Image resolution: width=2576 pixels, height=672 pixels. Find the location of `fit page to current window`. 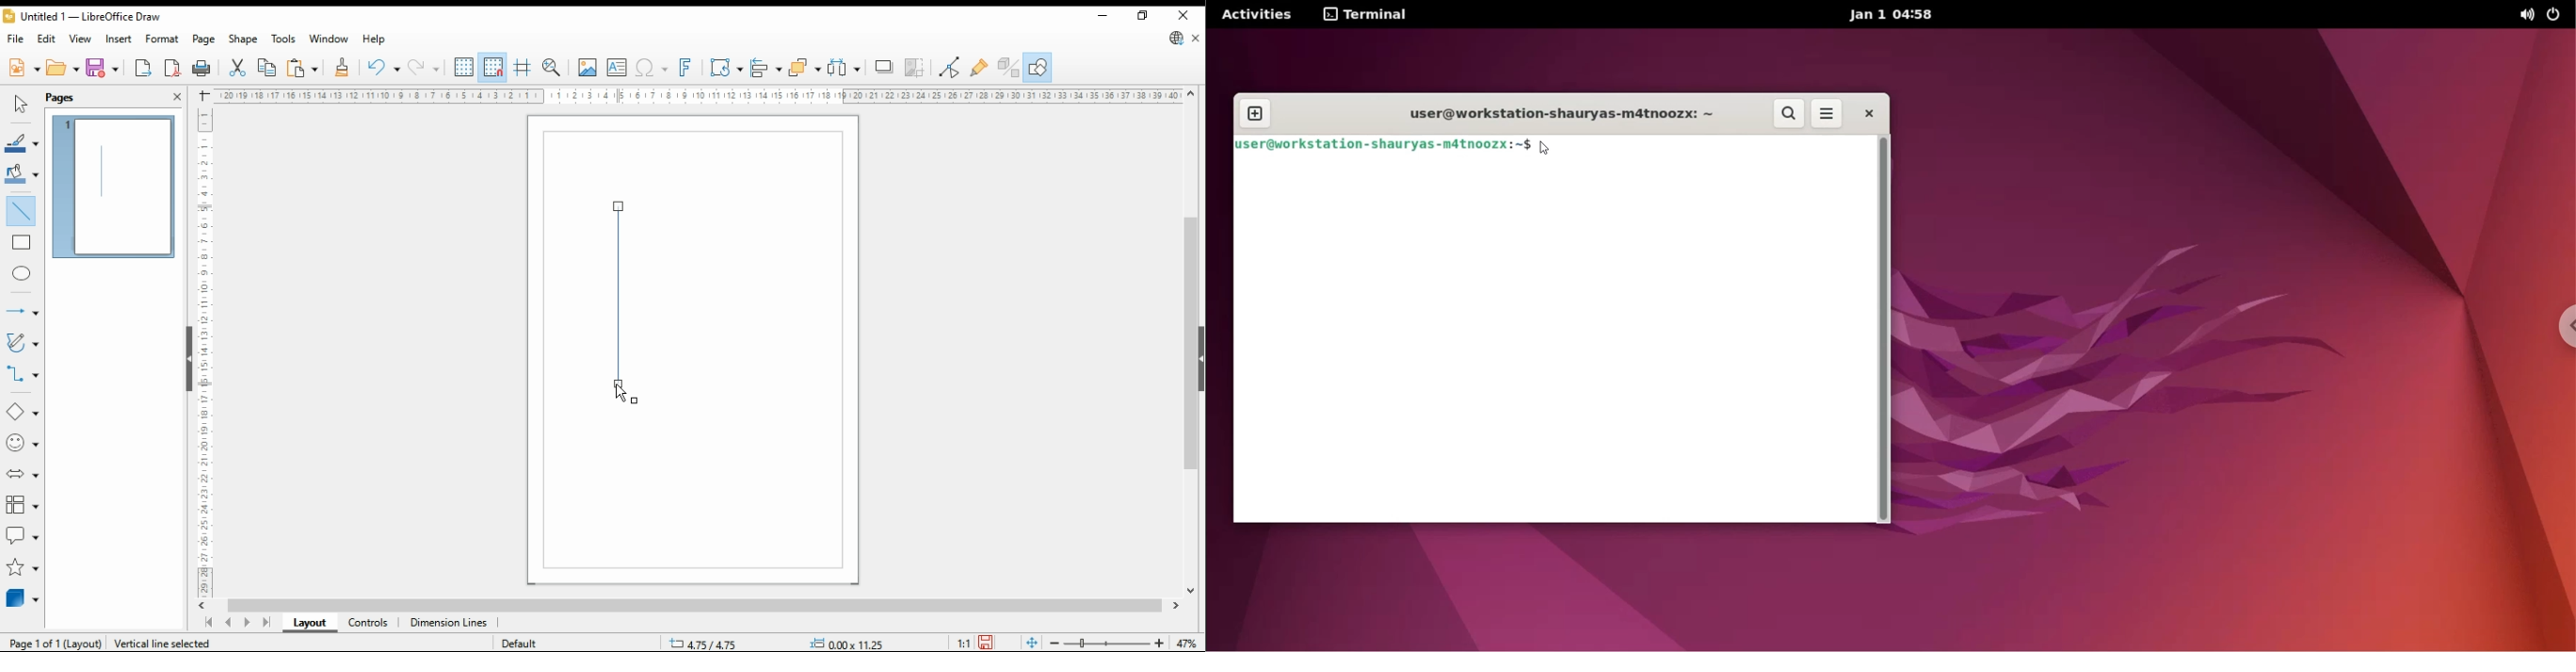

fit page to current window is located at coordinates (1032, 643).